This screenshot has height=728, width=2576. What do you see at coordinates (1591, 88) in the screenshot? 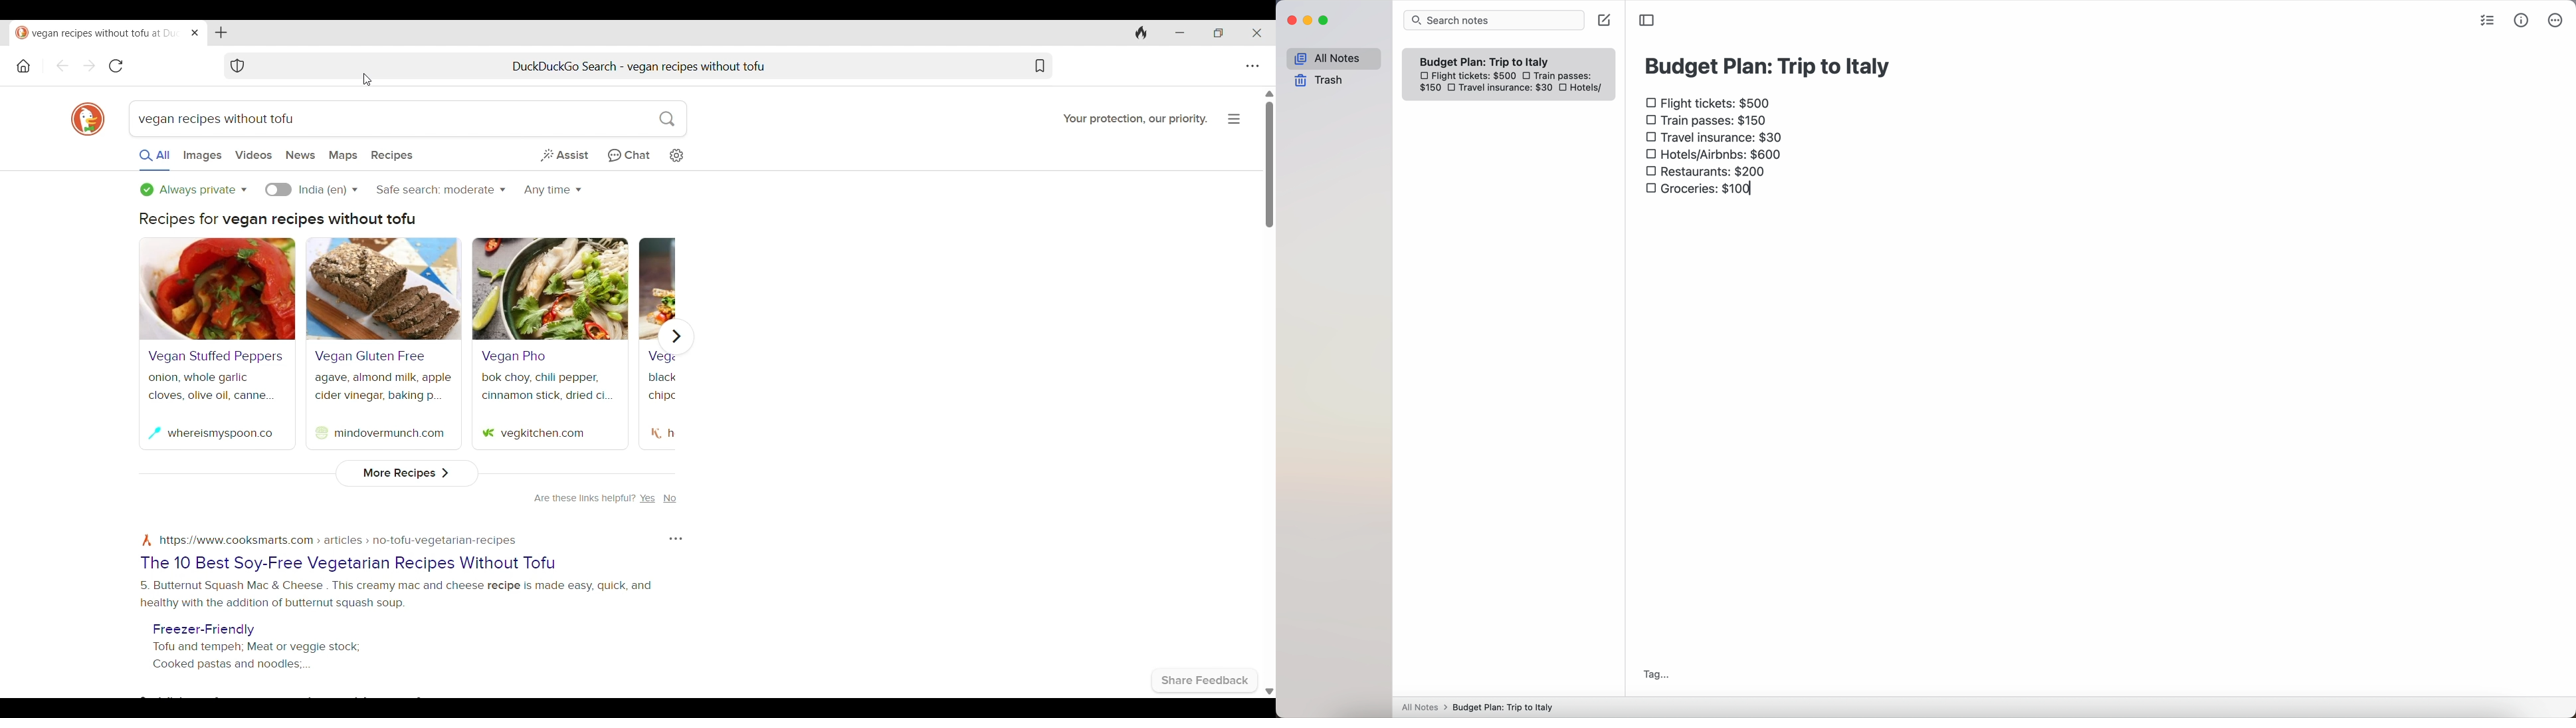
I see `hotels` at bounding box center [1591, 88].